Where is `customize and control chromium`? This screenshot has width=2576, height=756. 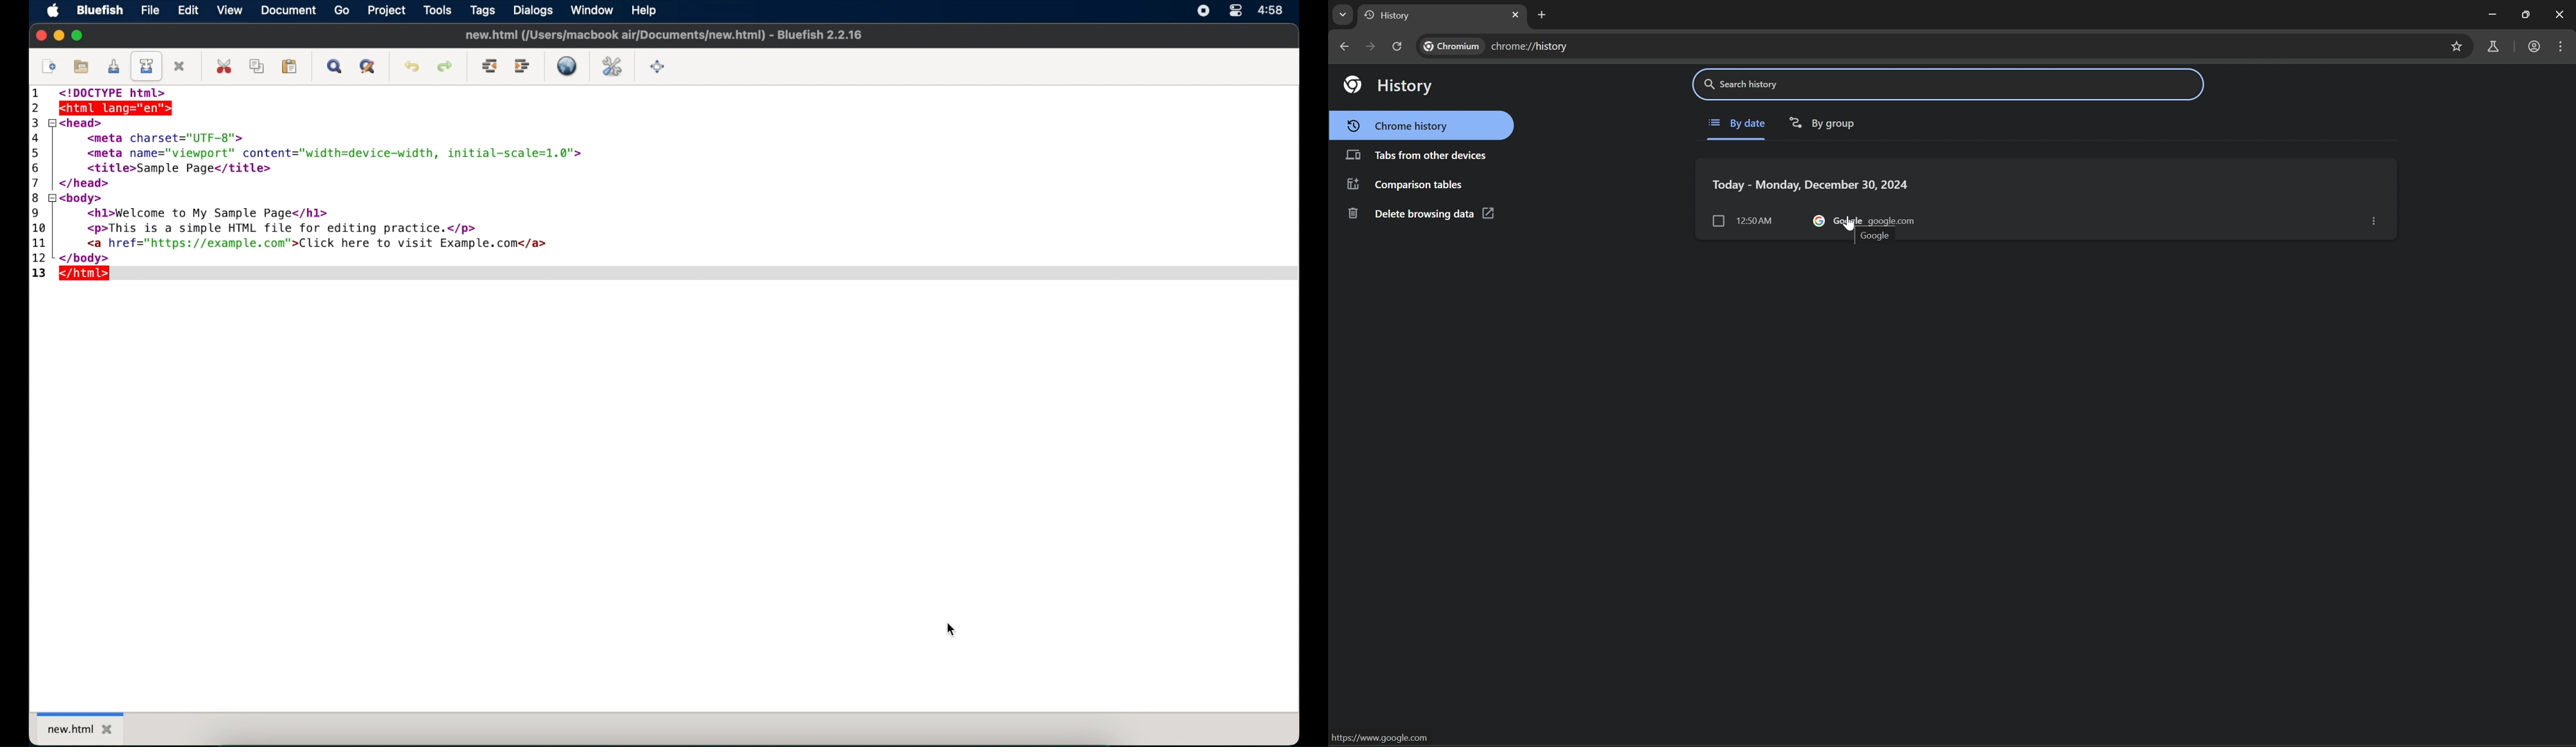 customize and control chromium is located at coordinates (2562, 45).